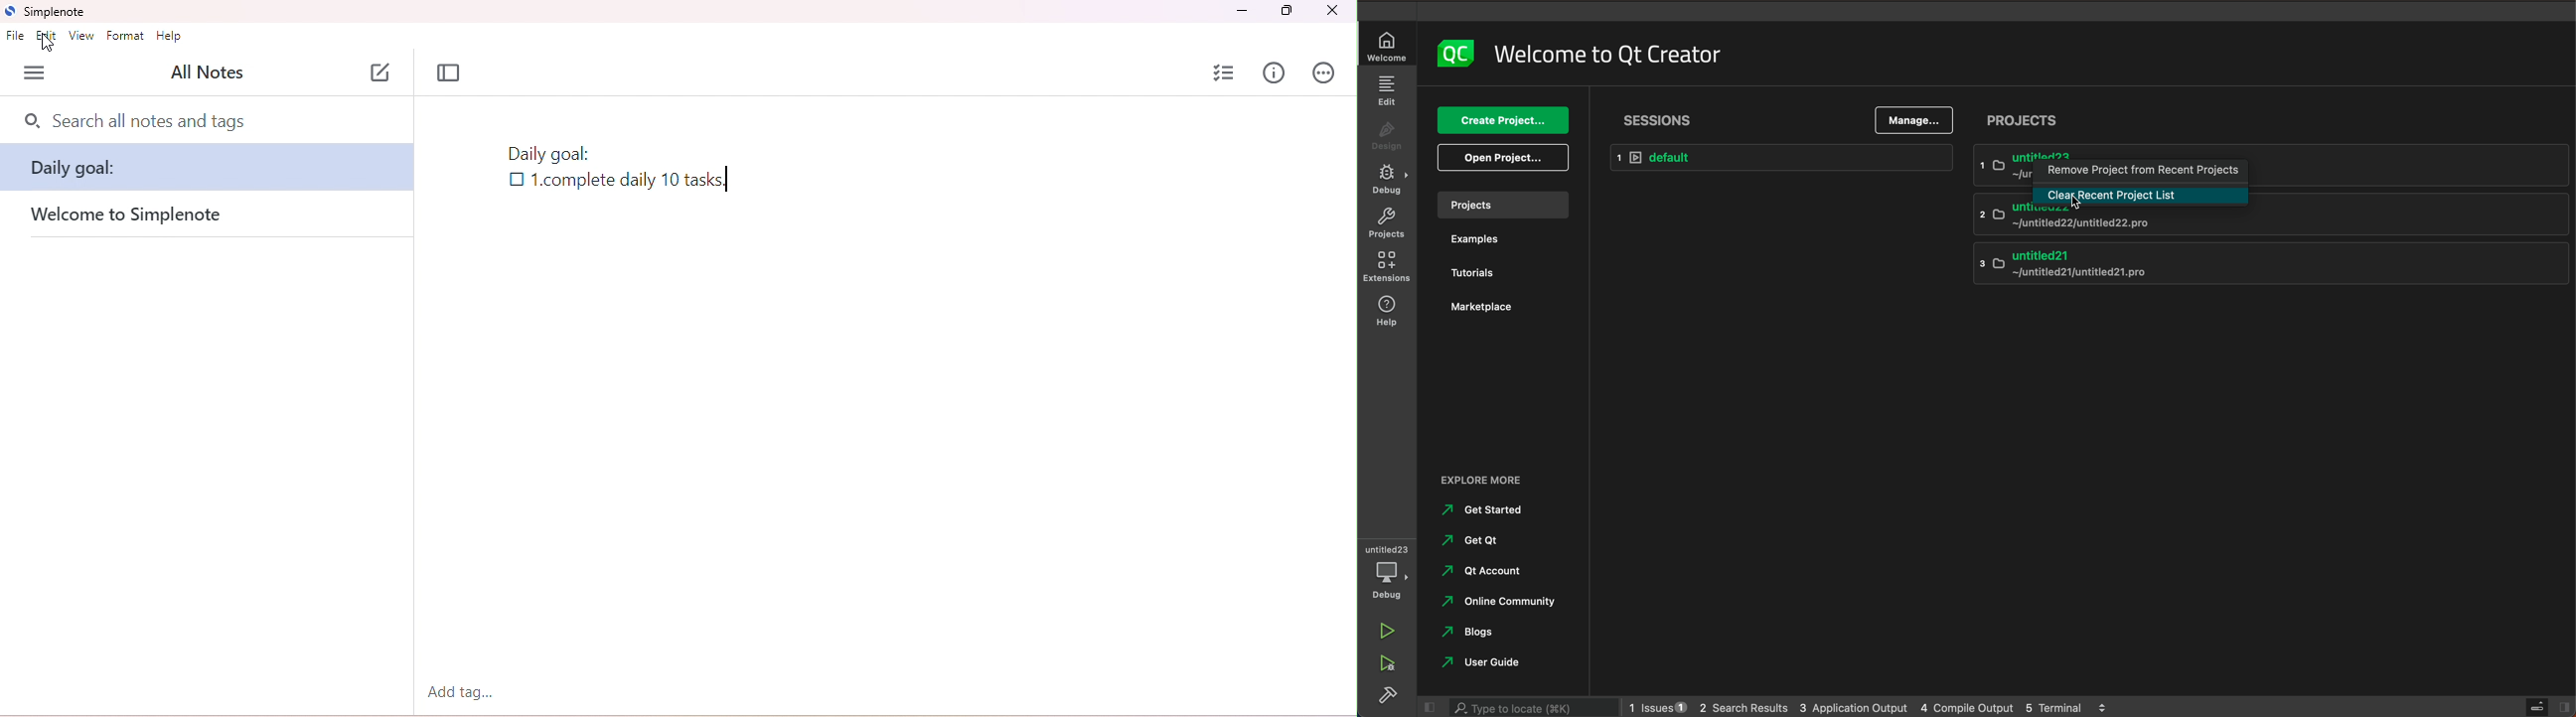 The image size is (2576, 728). Describe the element at coordinates (1386, 225) in the screenshot. I see `project` at that location.